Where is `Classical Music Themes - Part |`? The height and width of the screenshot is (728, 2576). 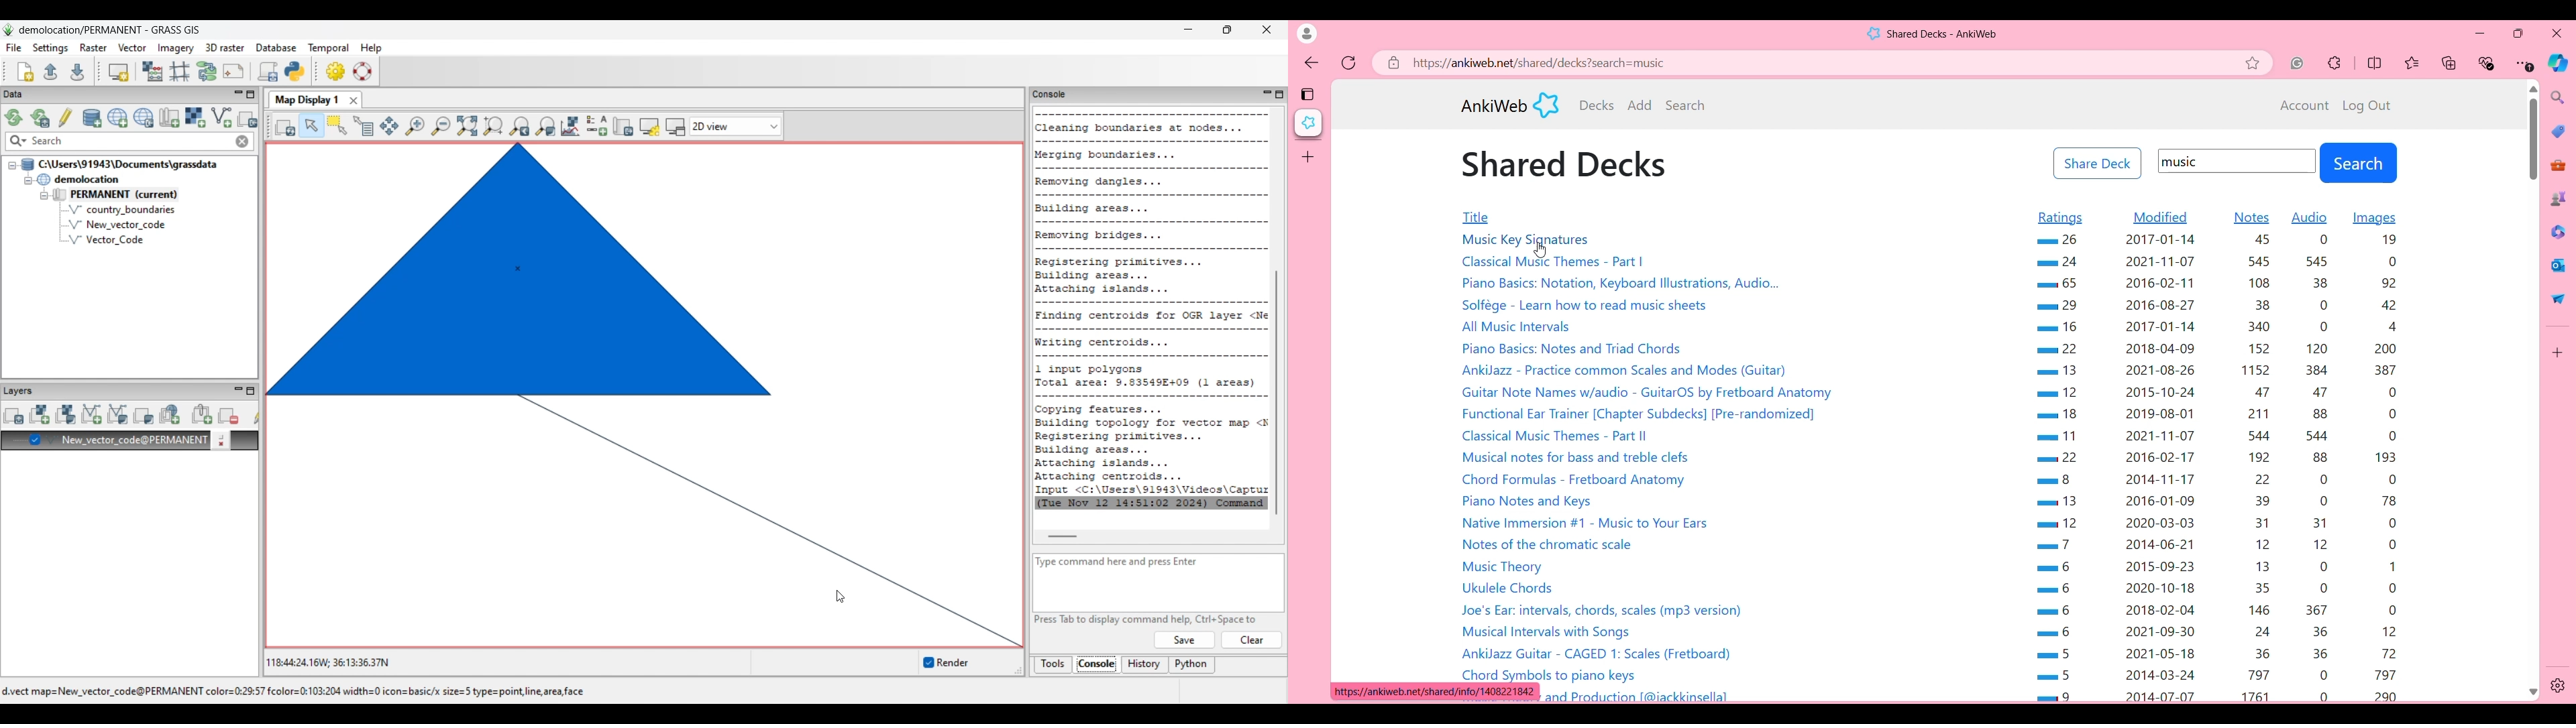 Classical Music Themes - Part | is located at coordinates (1556, 263).